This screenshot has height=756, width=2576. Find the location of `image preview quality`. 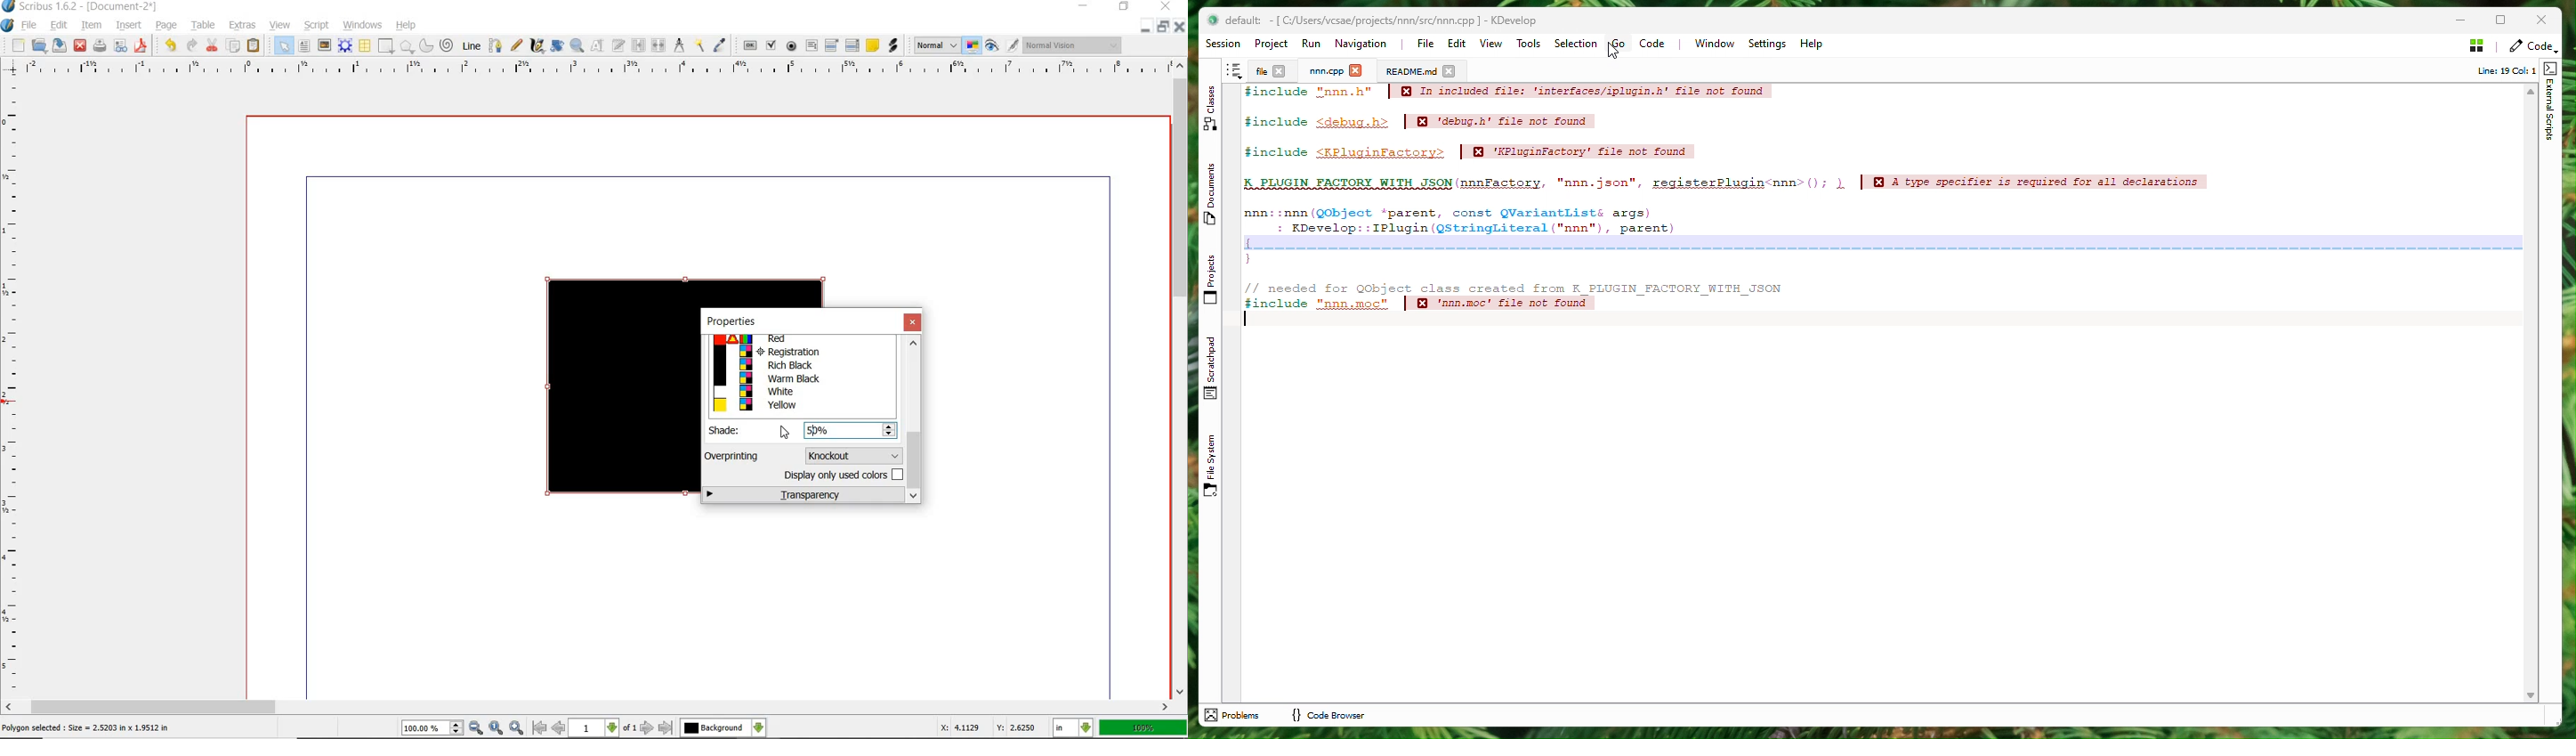

image preview quality is located at coordinates (937, 46).